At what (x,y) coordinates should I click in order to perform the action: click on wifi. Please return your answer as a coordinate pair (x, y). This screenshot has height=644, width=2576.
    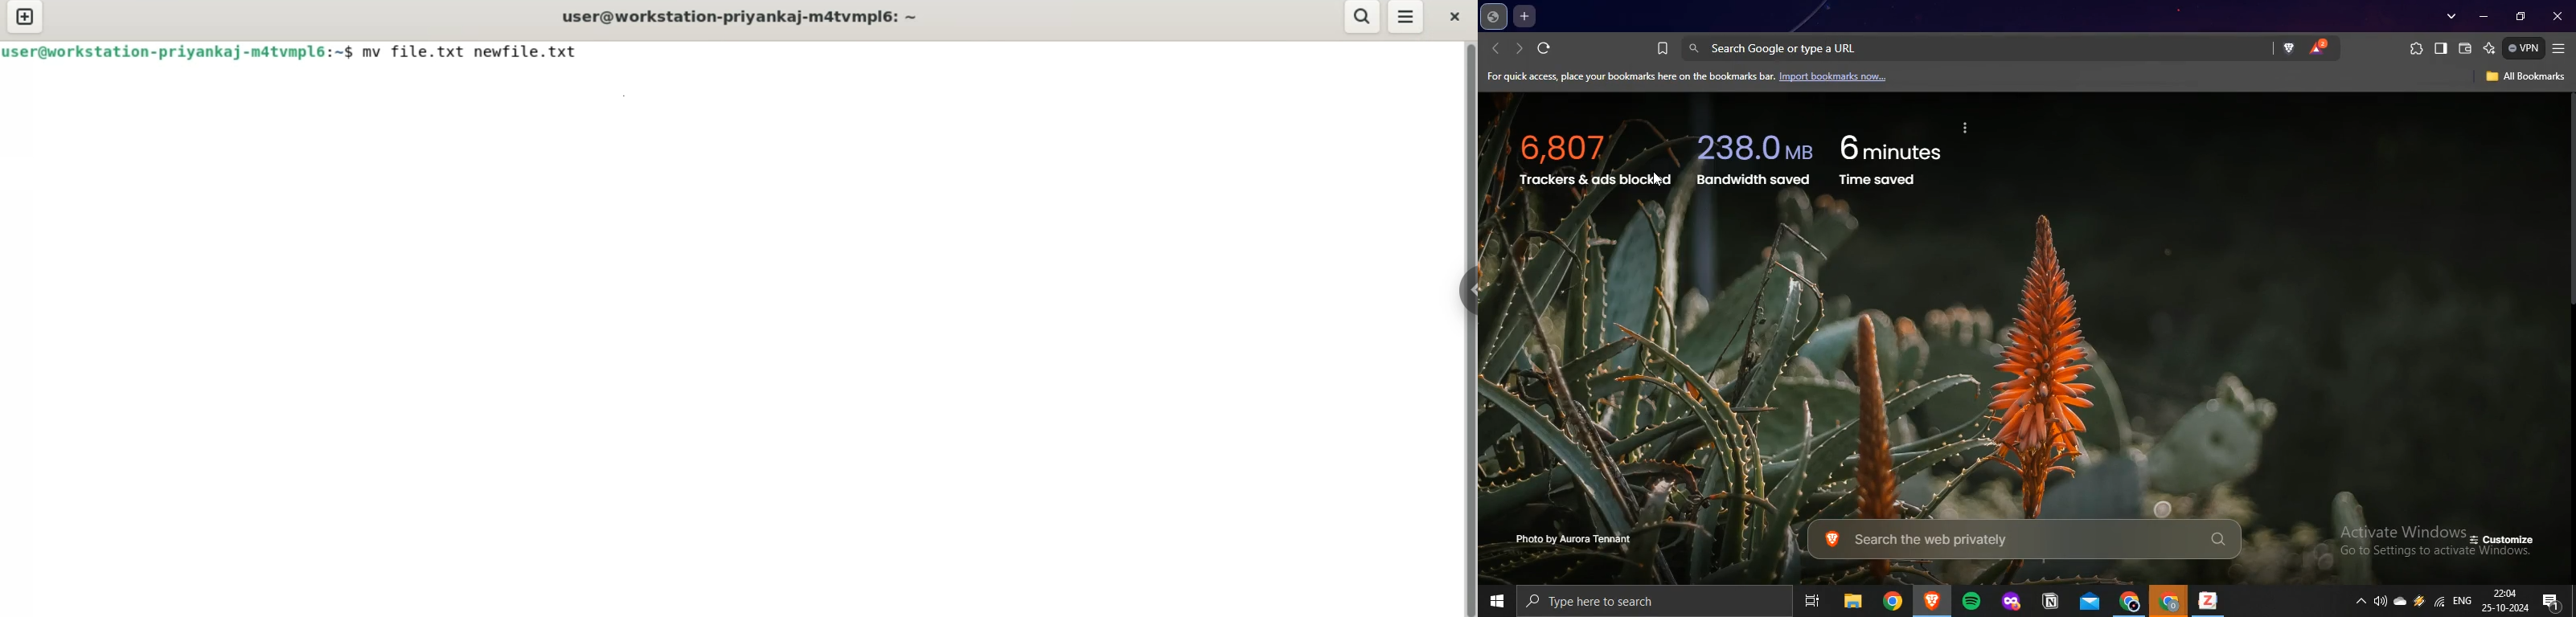
    Looking at the image, I should click on (2438, 601).